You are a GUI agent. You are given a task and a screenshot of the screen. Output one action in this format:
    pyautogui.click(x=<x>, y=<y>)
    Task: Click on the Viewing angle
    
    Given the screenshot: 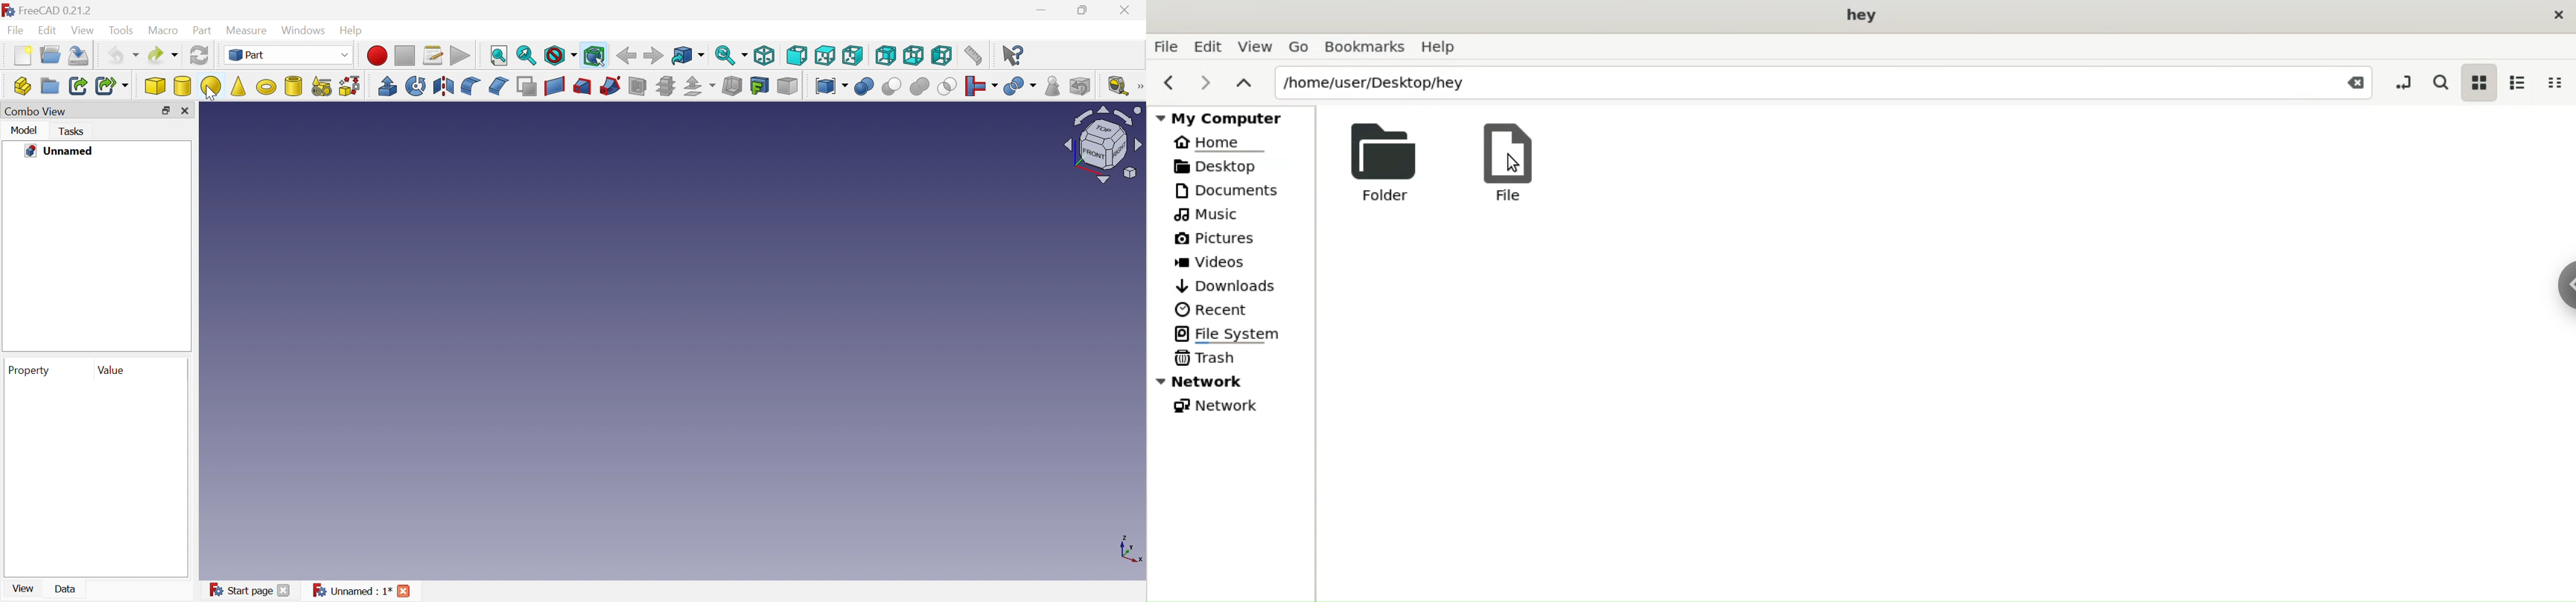 What is the action you would take?
    pyautogui.click(x=1103, y=146)
    